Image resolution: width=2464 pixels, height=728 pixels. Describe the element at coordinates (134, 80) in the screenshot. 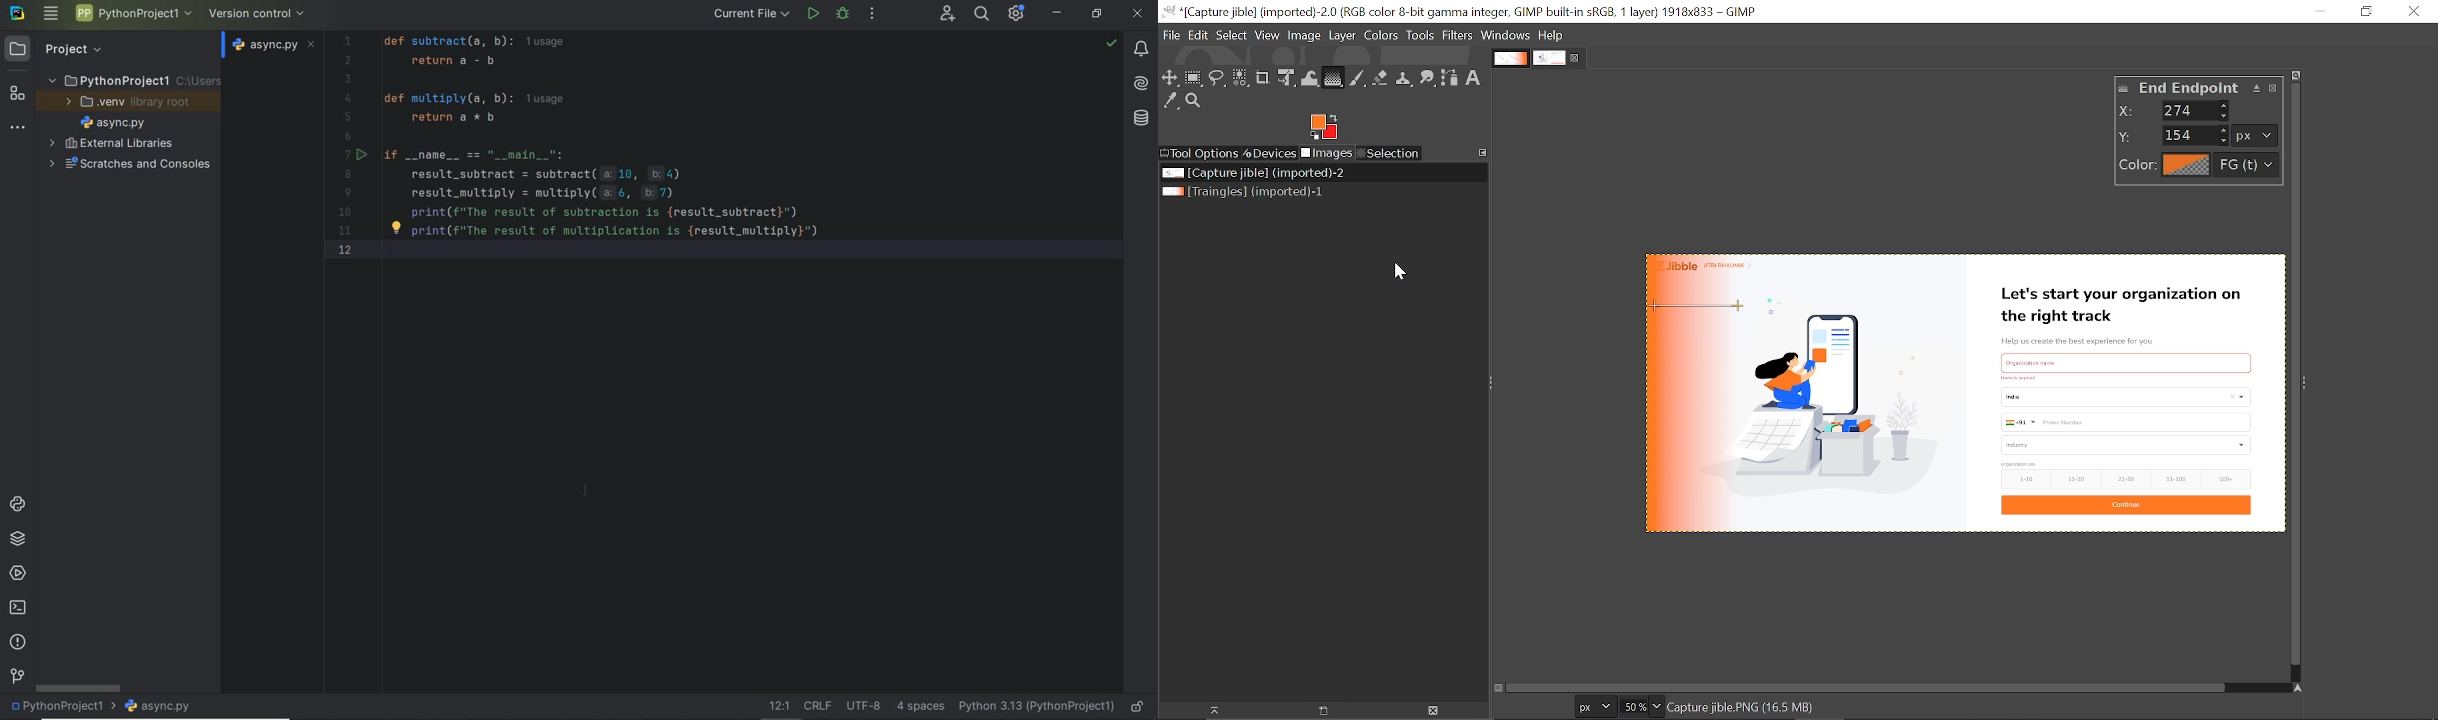

I see `Project name` at that location.